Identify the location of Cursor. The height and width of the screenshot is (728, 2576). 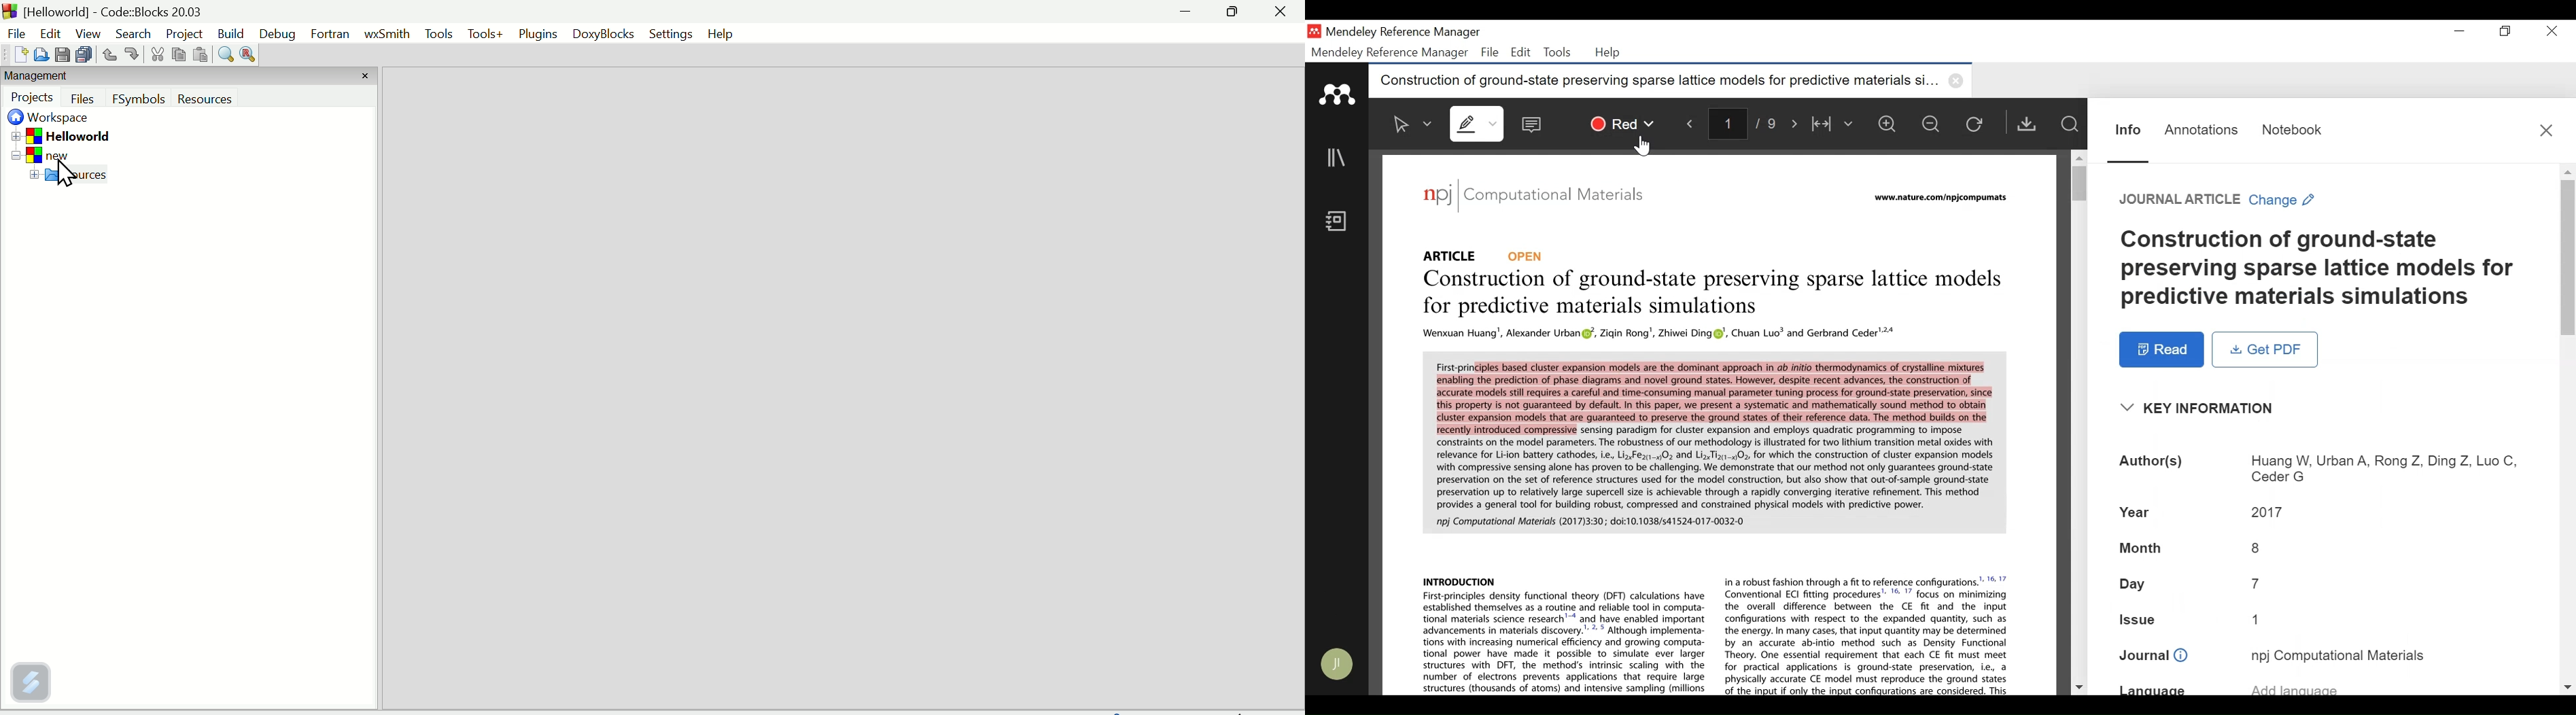
(63, 173).